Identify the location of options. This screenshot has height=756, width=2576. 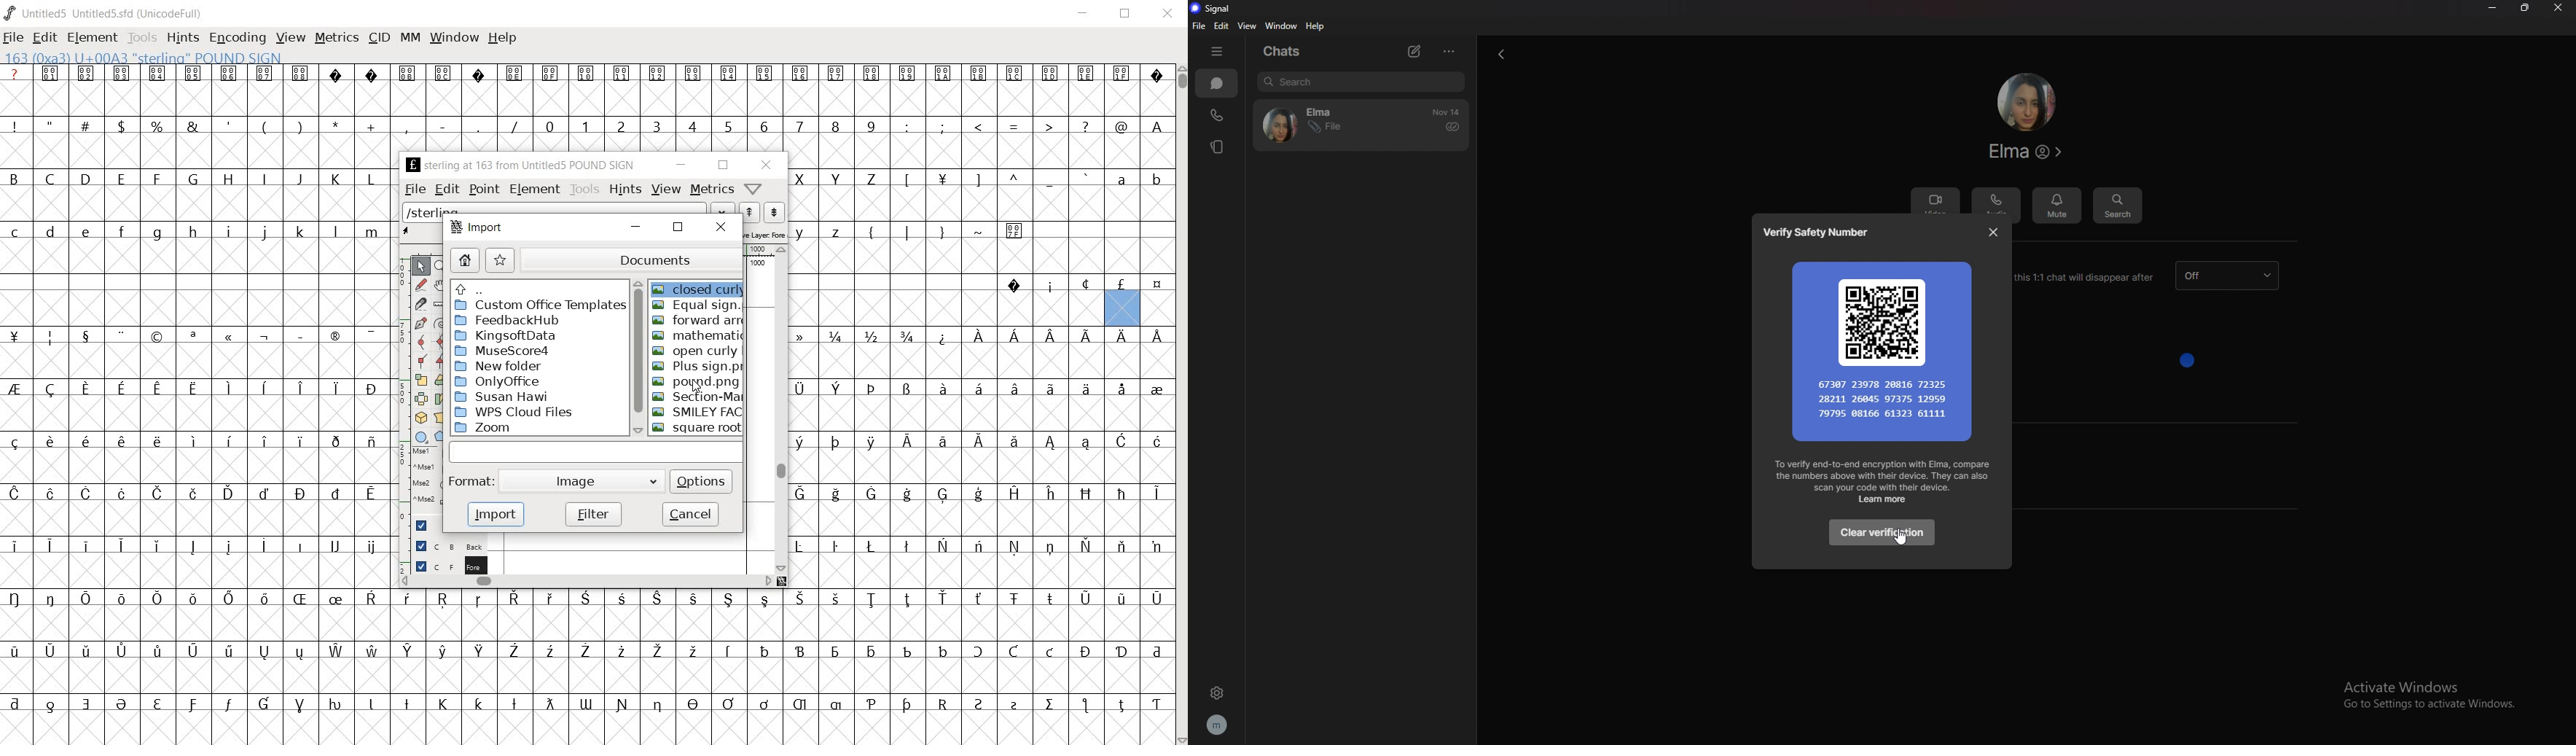
(1450, 51).